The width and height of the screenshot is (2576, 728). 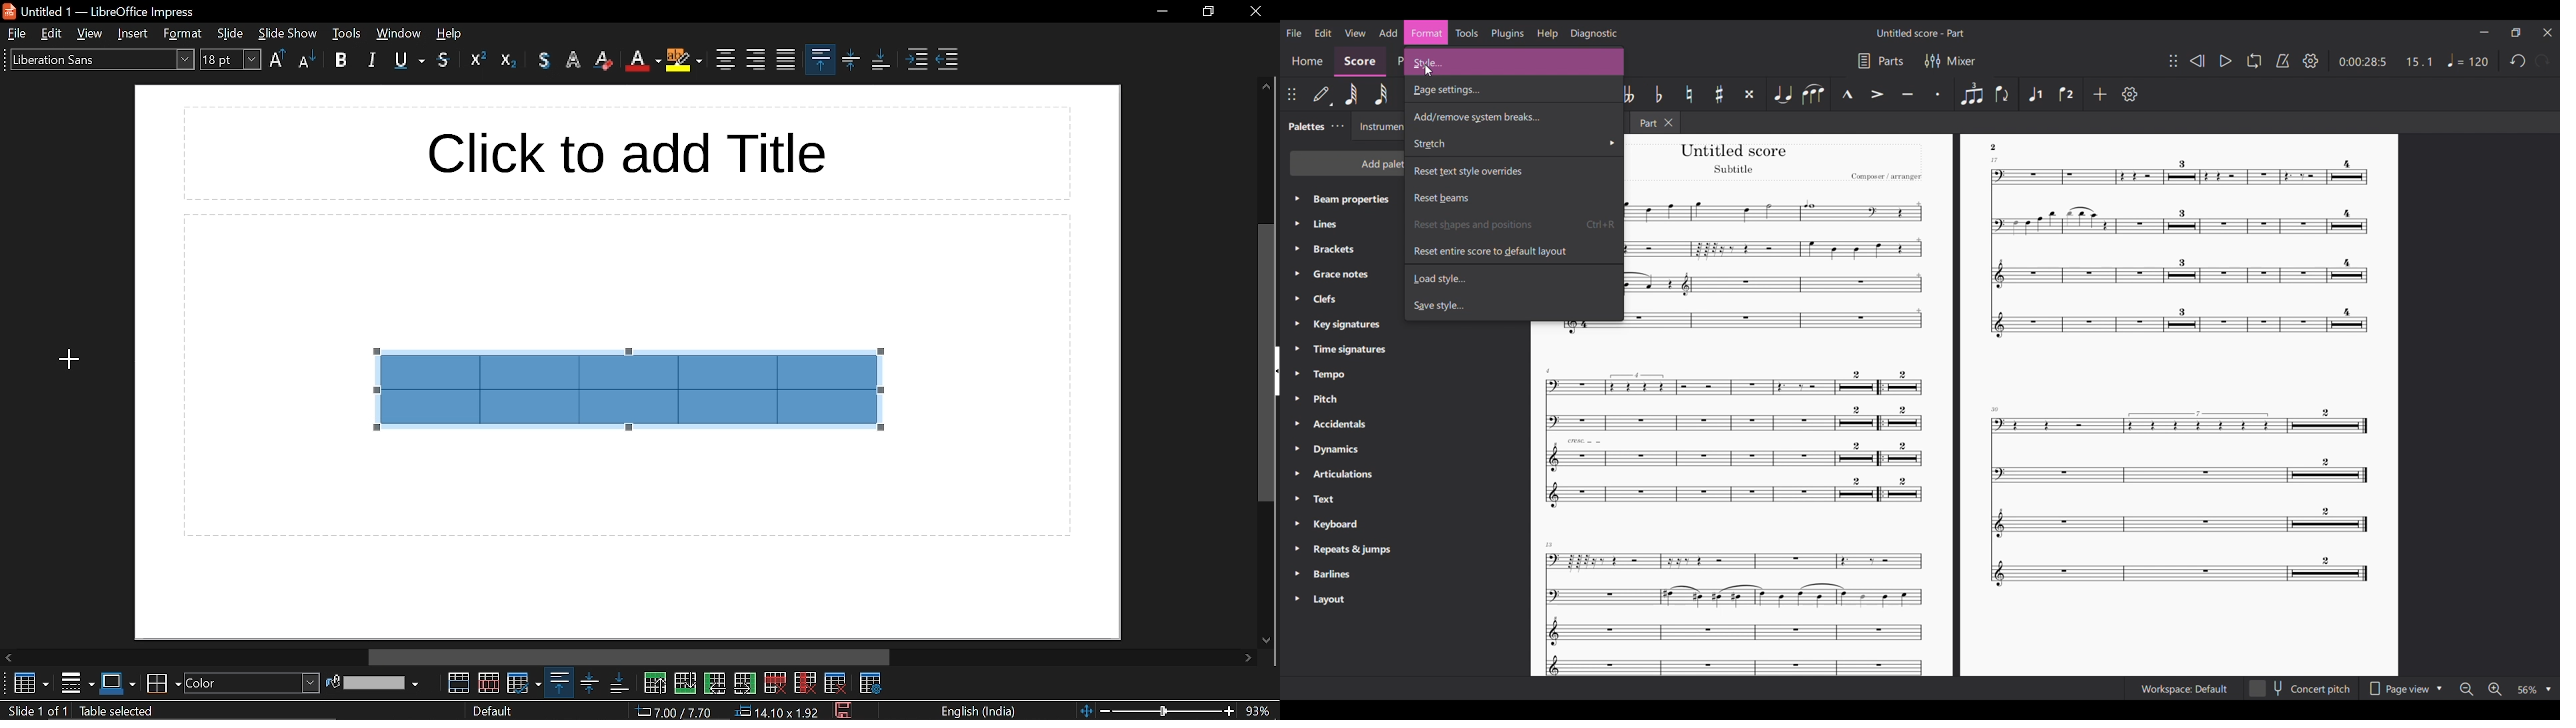 I want to click on Toggle double flat, so click(x=1628, y=93).